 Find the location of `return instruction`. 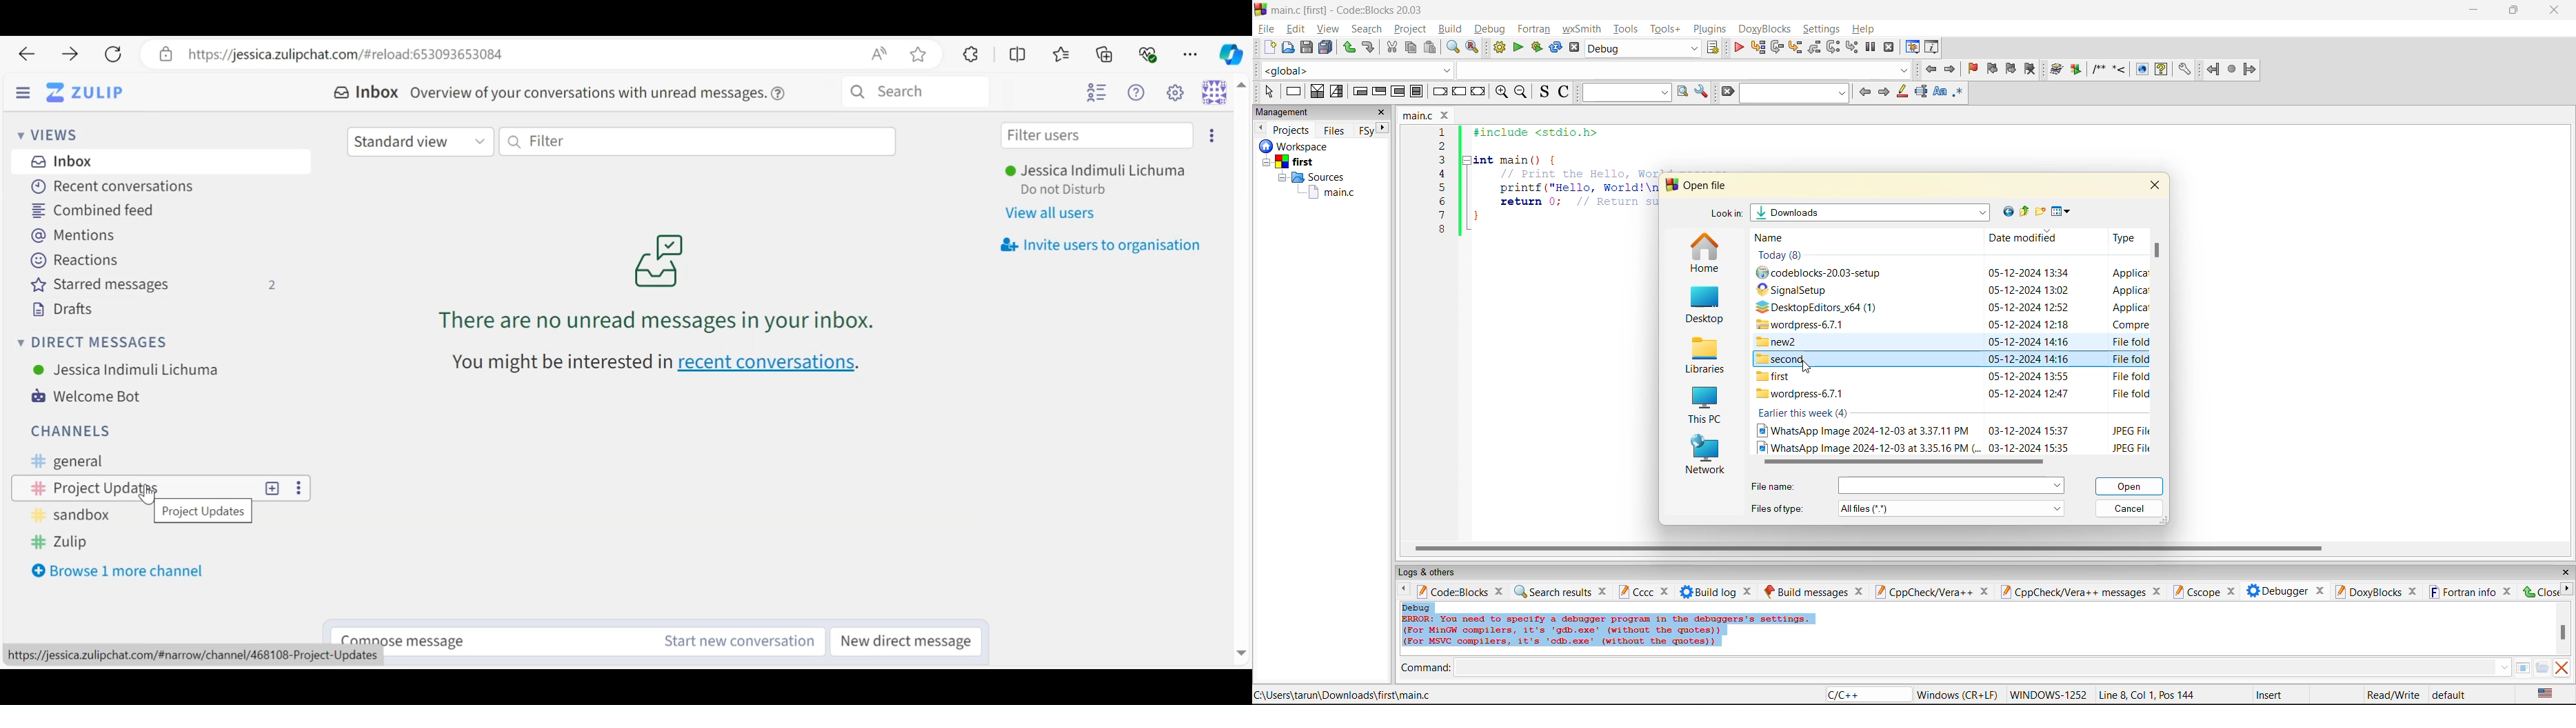

return instruction is located at coordinates (1479, 92).